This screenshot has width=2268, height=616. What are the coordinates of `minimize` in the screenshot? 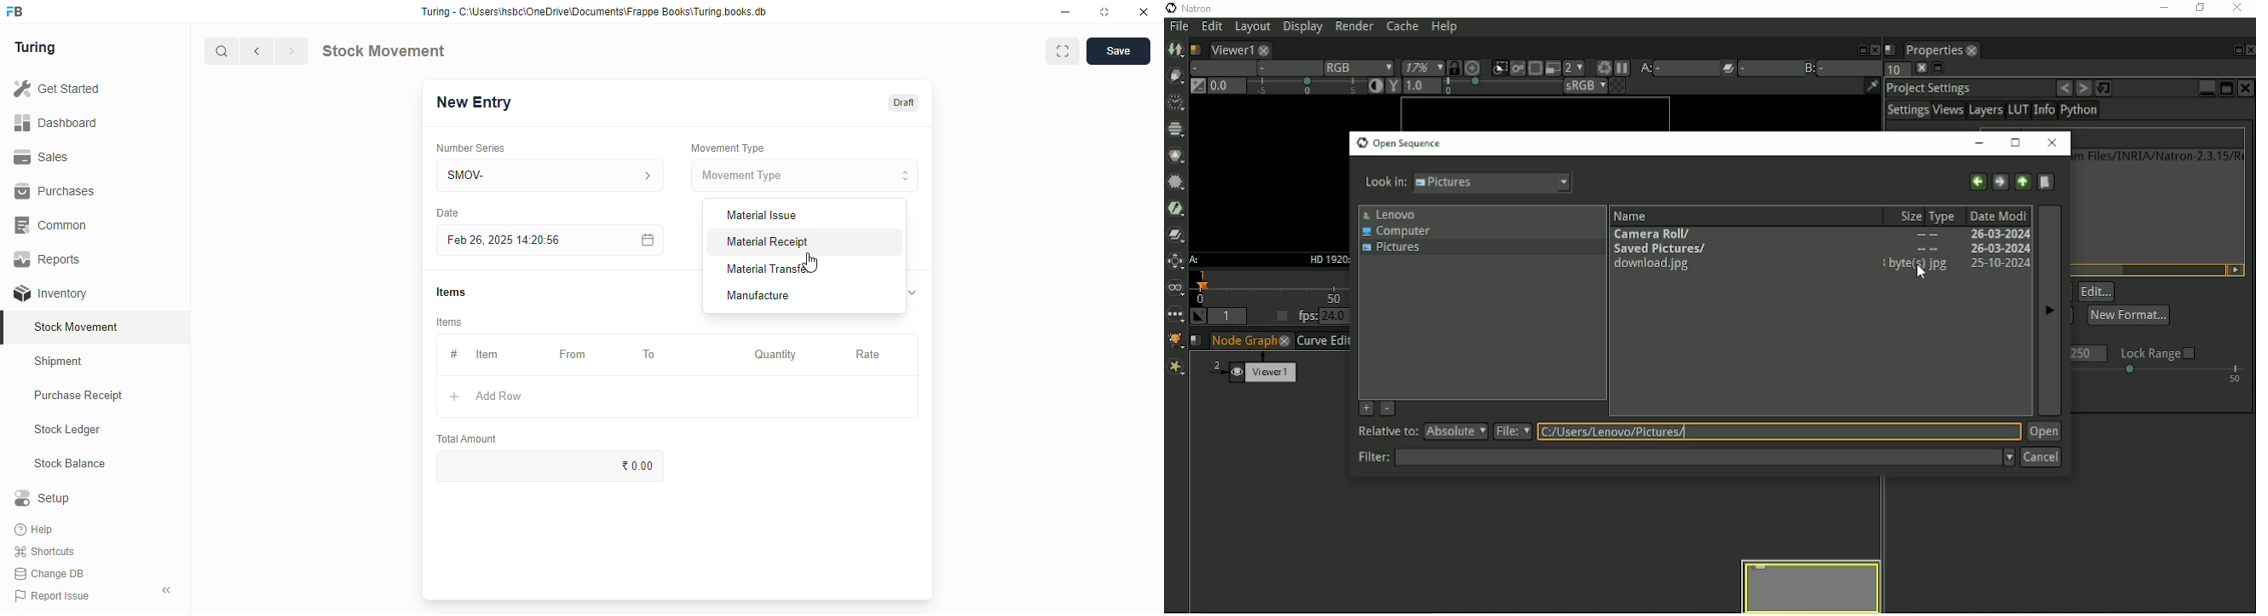 It's located at (1066, 13).